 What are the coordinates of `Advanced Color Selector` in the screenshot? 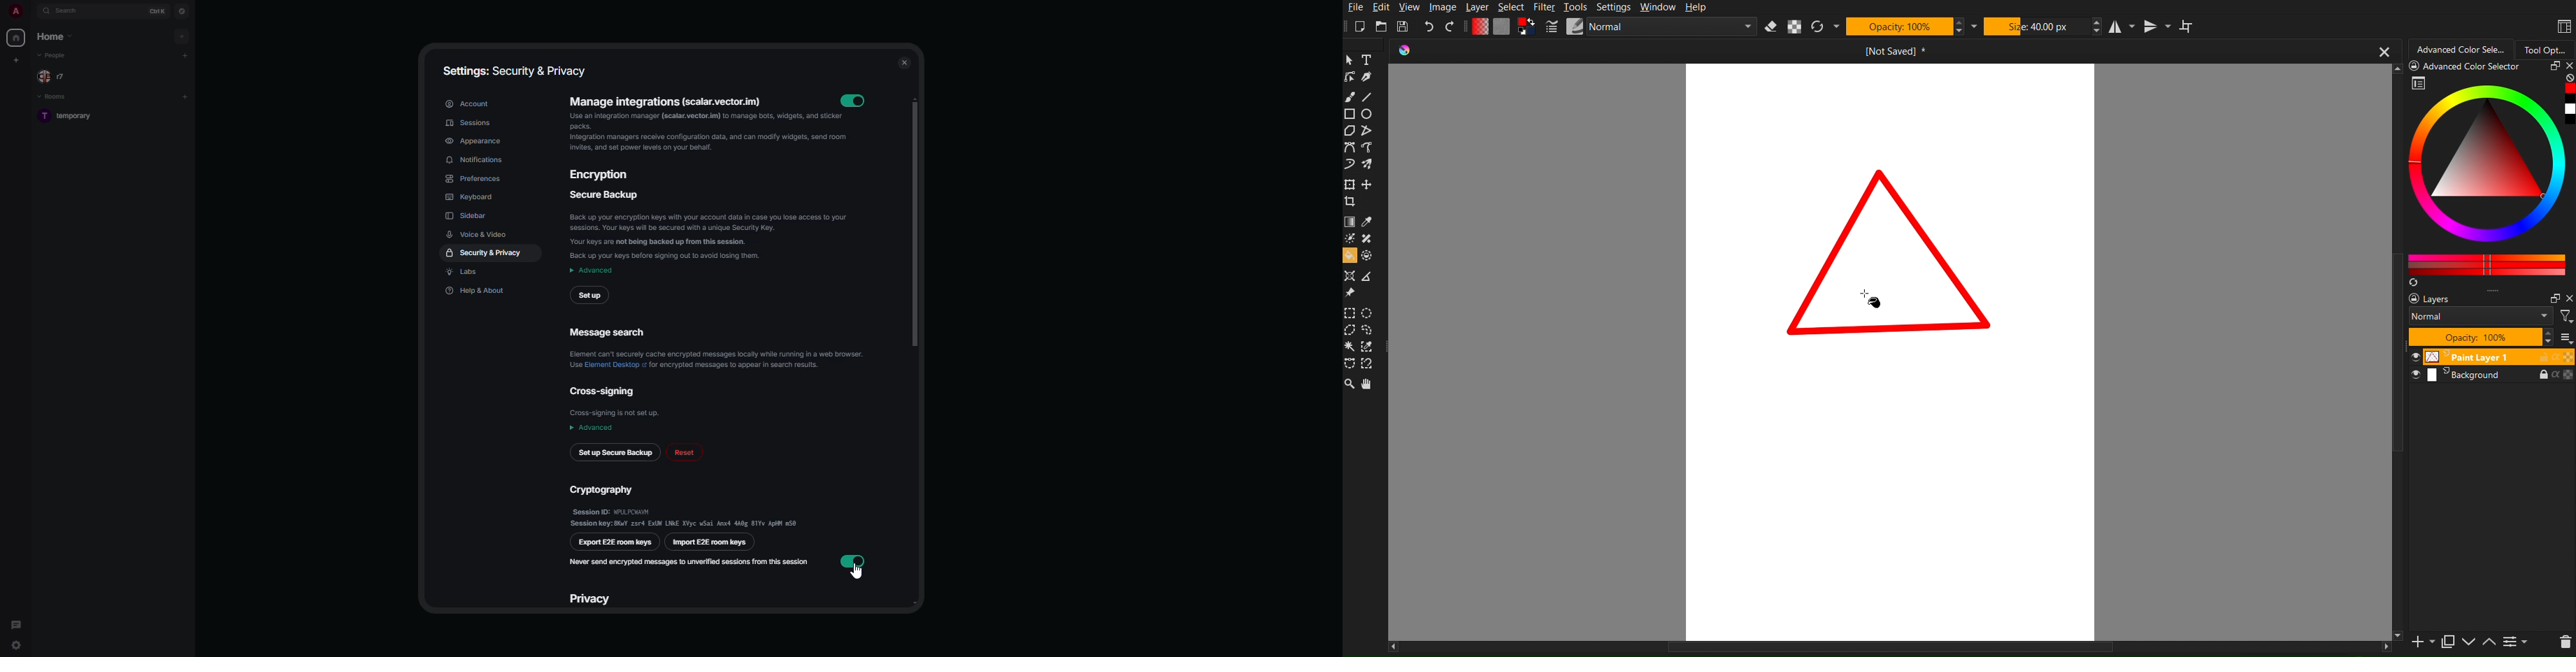 It's located at (2462, 48).